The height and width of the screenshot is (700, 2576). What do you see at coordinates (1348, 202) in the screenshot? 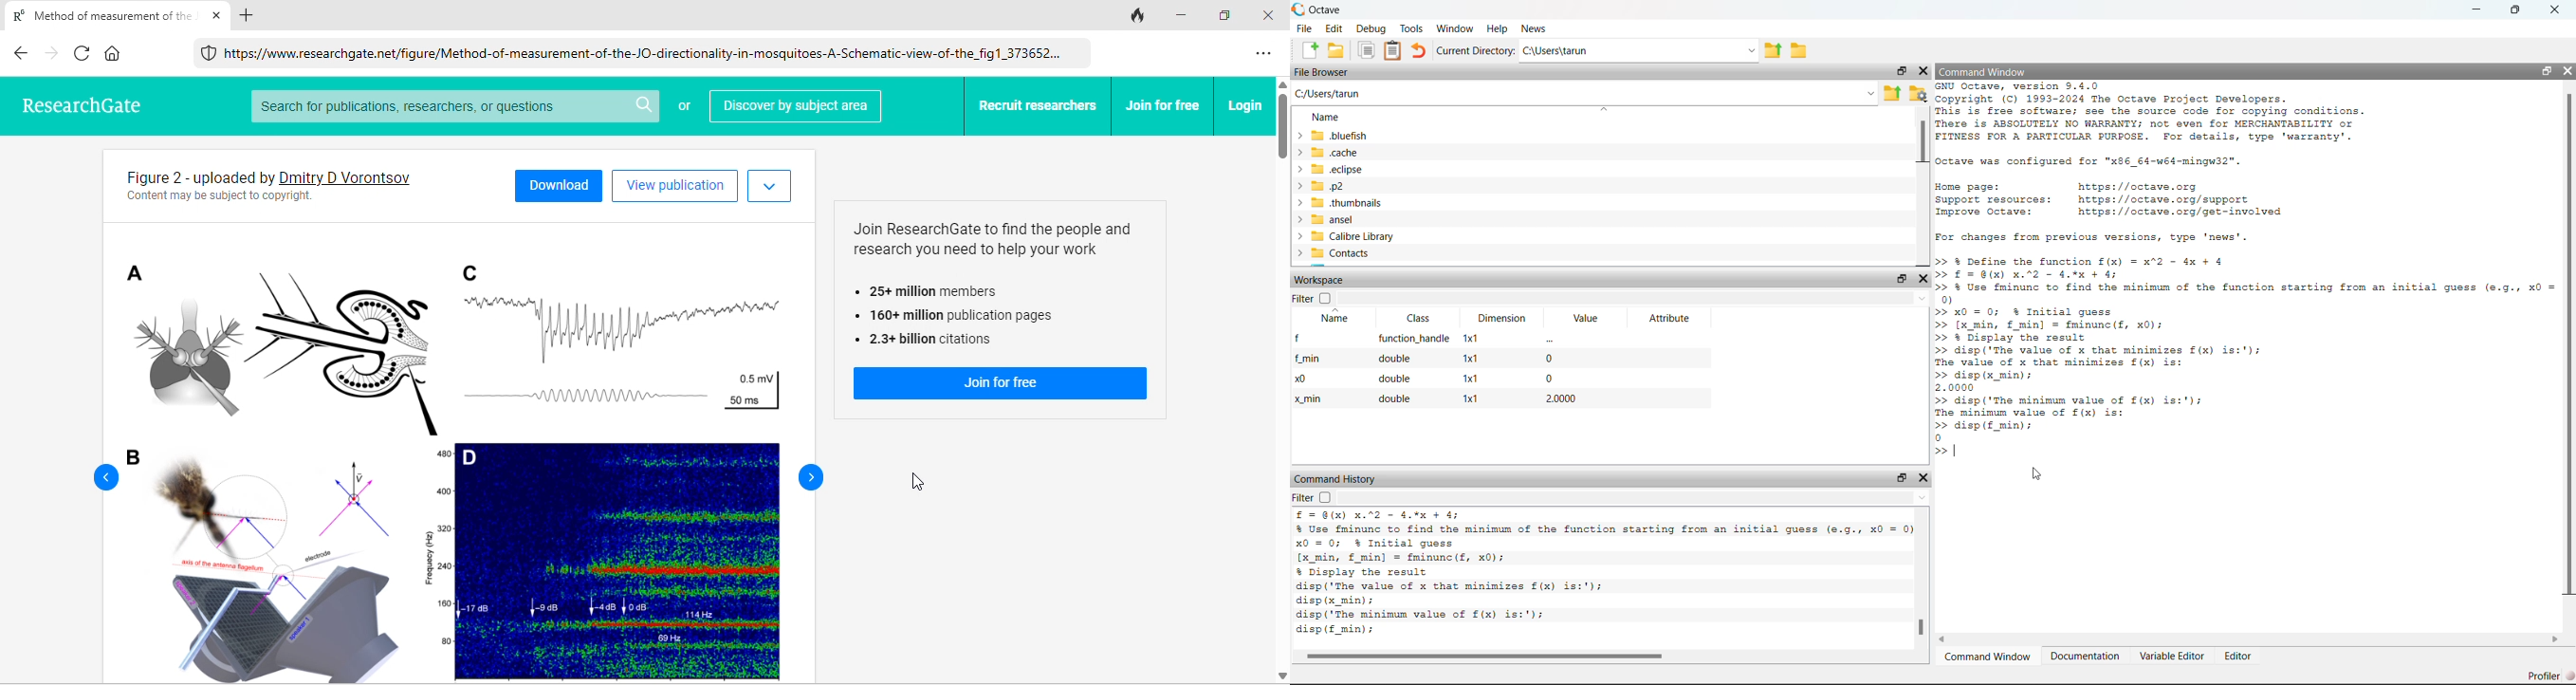
I see `>  thumbnails` at bounding box center [1348, 202].